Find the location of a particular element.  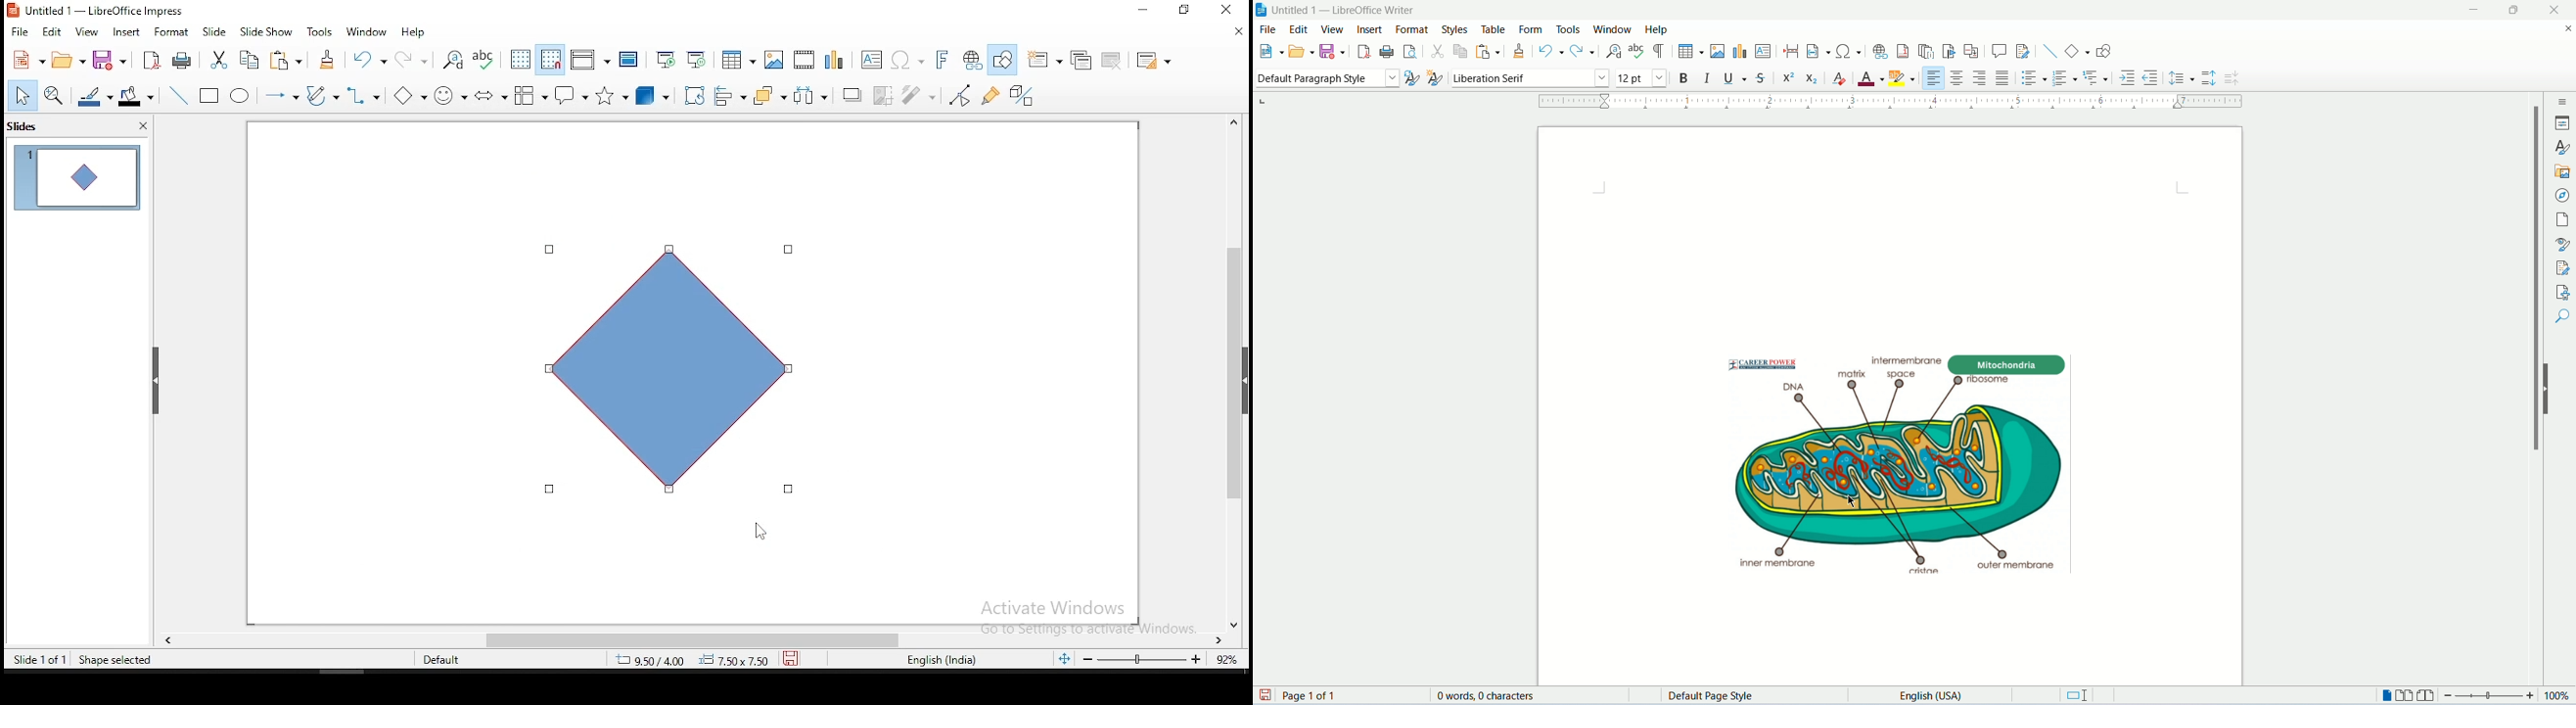

close is located at coordinates (1237, 33).